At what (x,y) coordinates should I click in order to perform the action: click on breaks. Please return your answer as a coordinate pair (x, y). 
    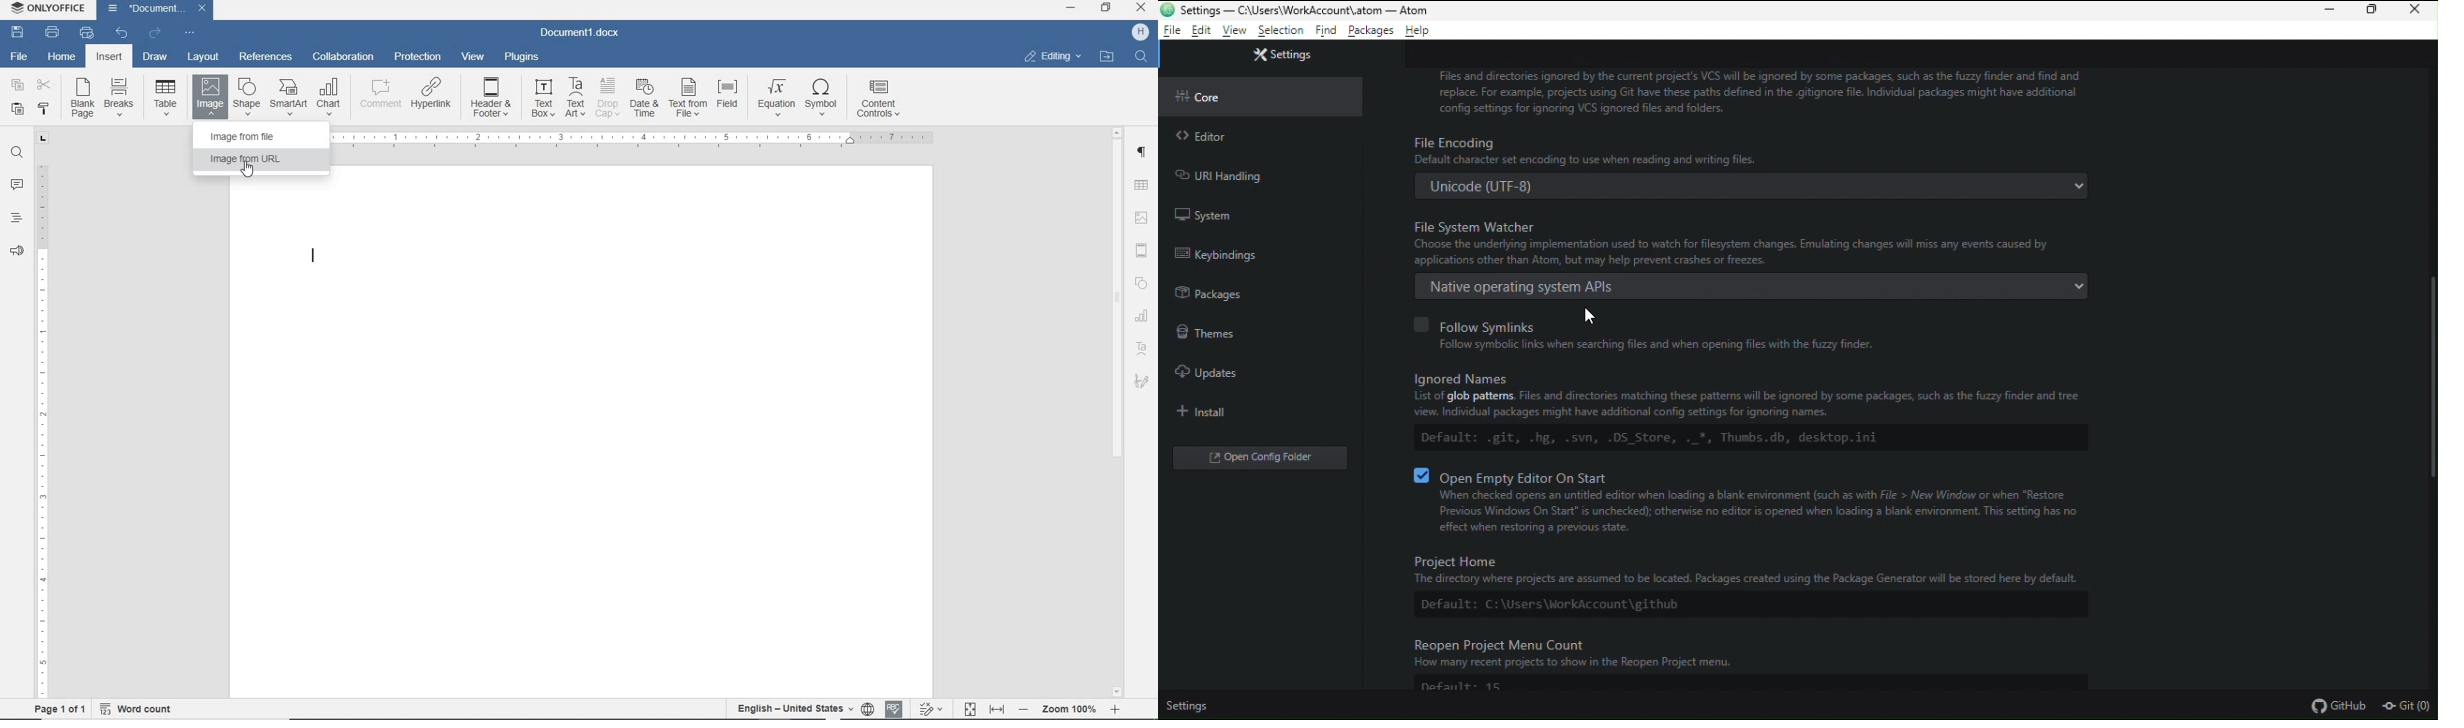
    Looking at the image, I should click on (117, 99).